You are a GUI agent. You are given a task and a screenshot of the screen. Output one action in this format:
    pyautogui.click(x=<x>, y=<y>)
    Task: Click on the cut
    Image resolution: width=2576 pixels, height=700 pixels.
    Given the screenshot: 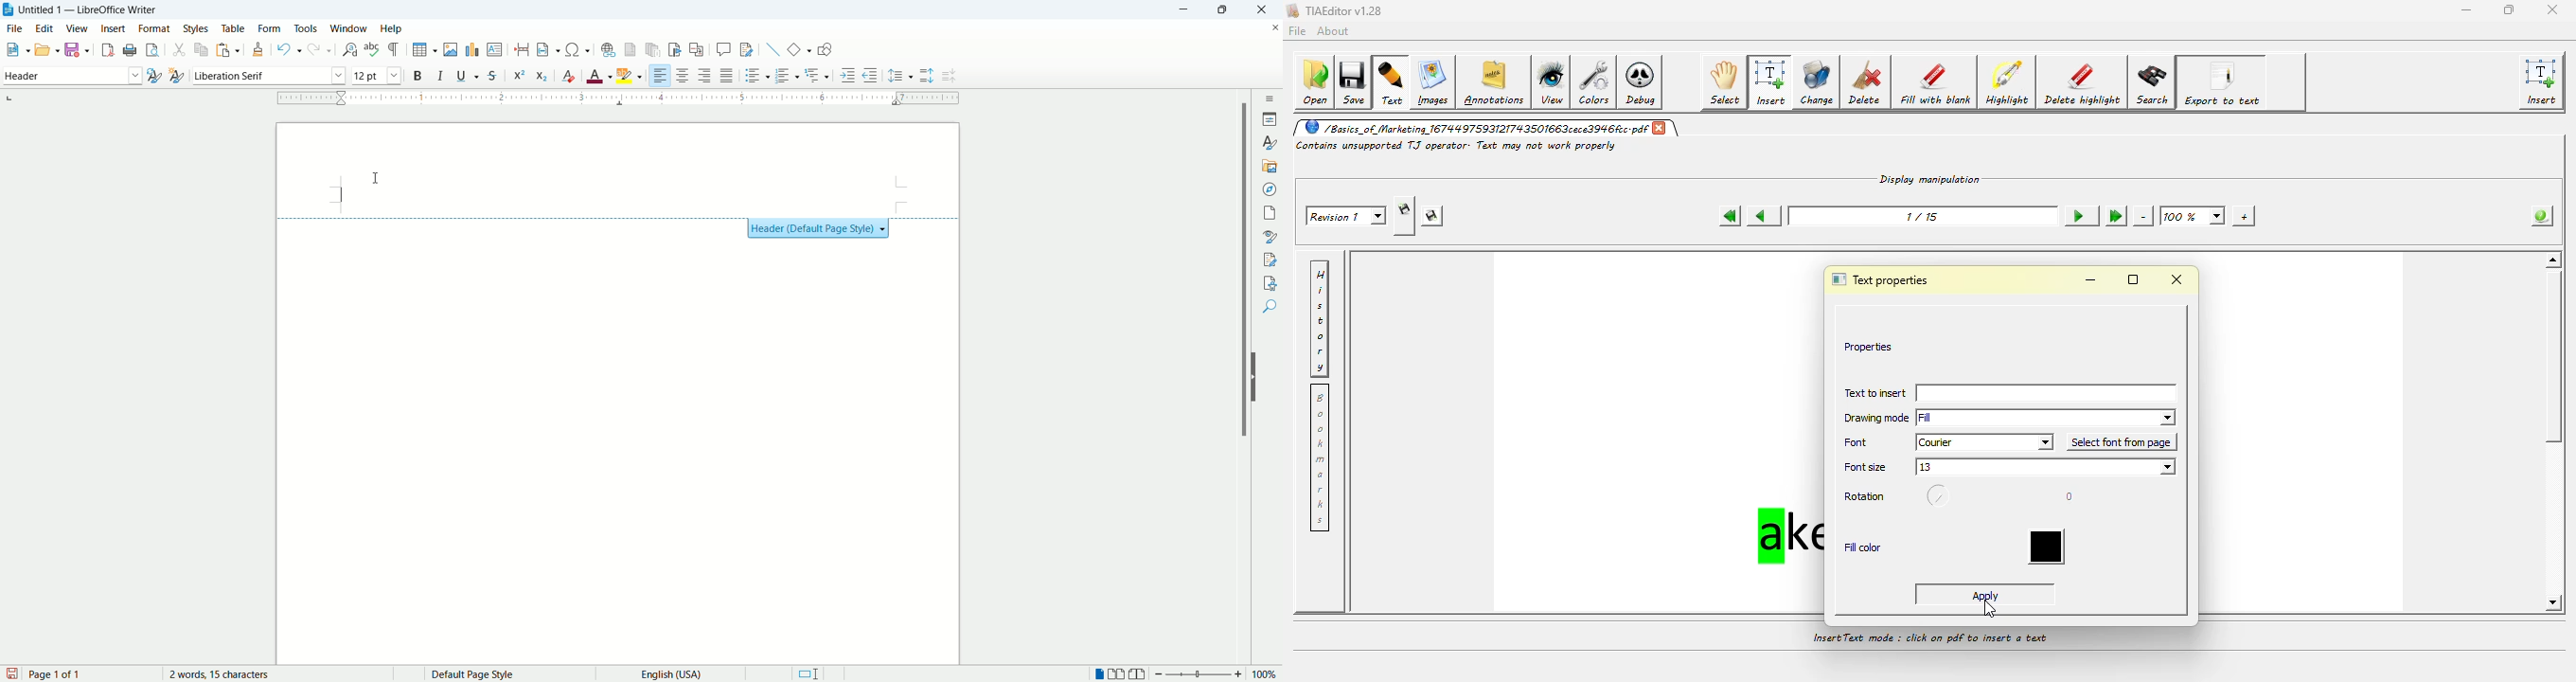 What is the action you would take?
    pyautogui.click(x=182, y=49)
    